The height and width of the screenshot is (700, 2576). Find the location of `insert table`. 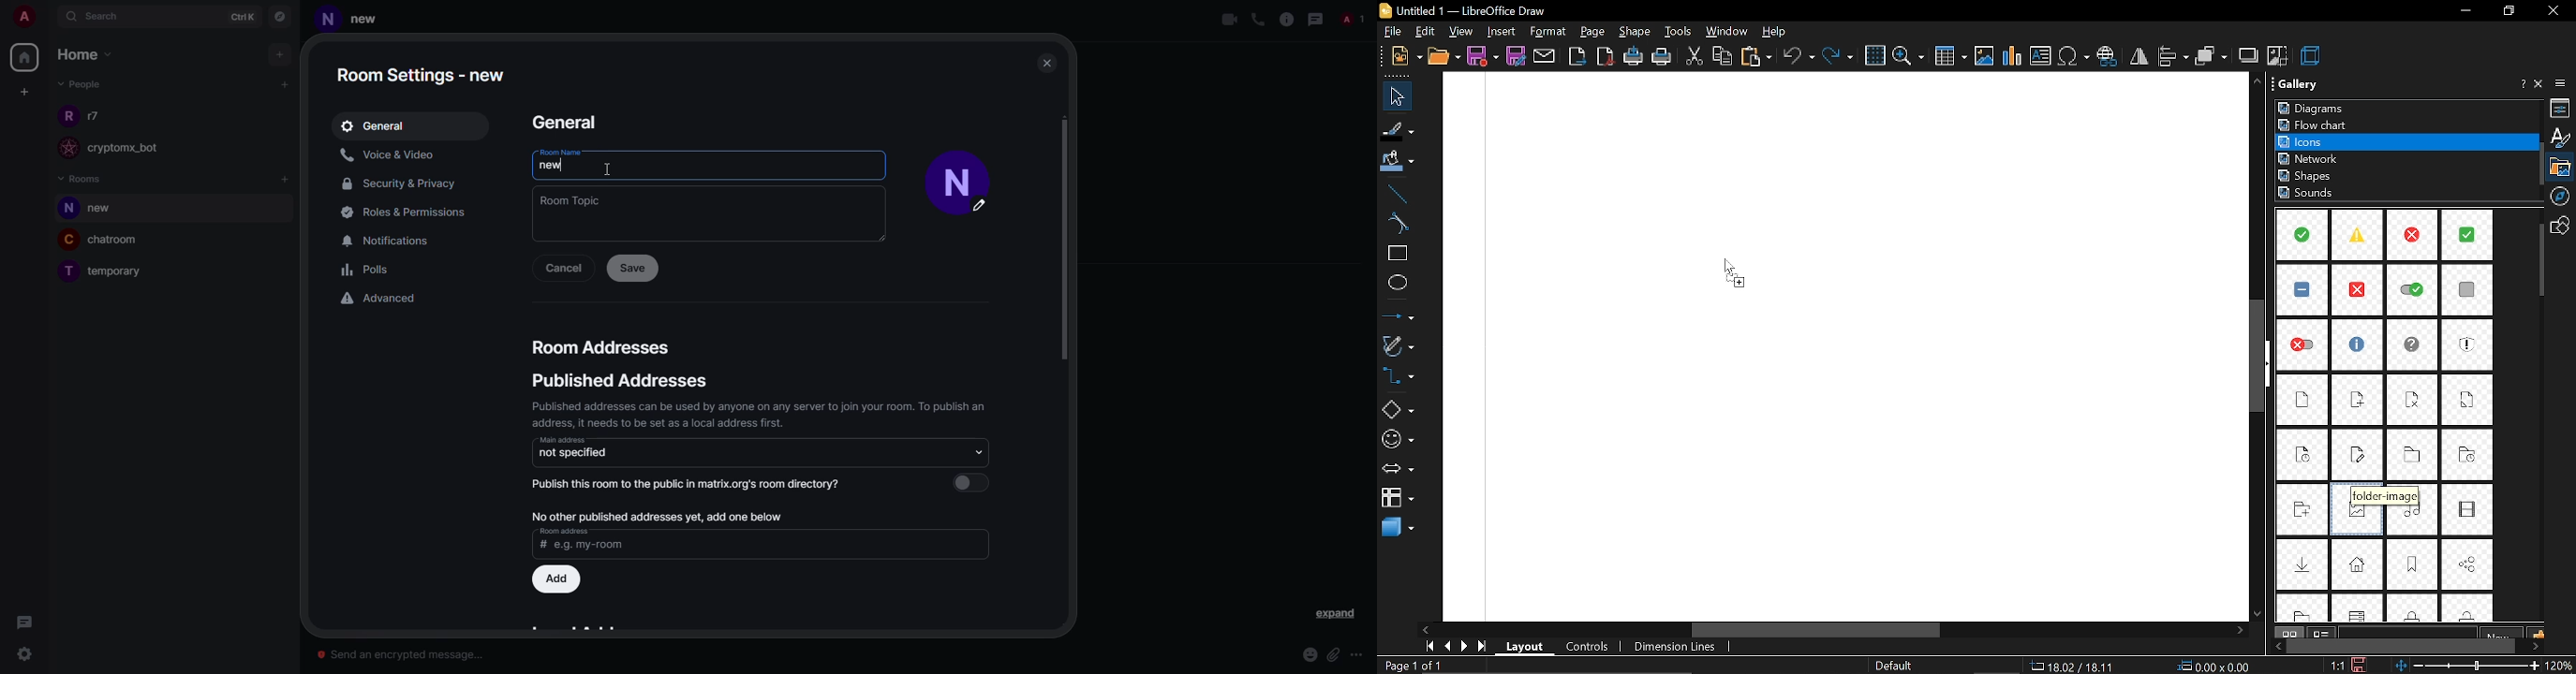

insert table is located at coordinates (1949, 57).